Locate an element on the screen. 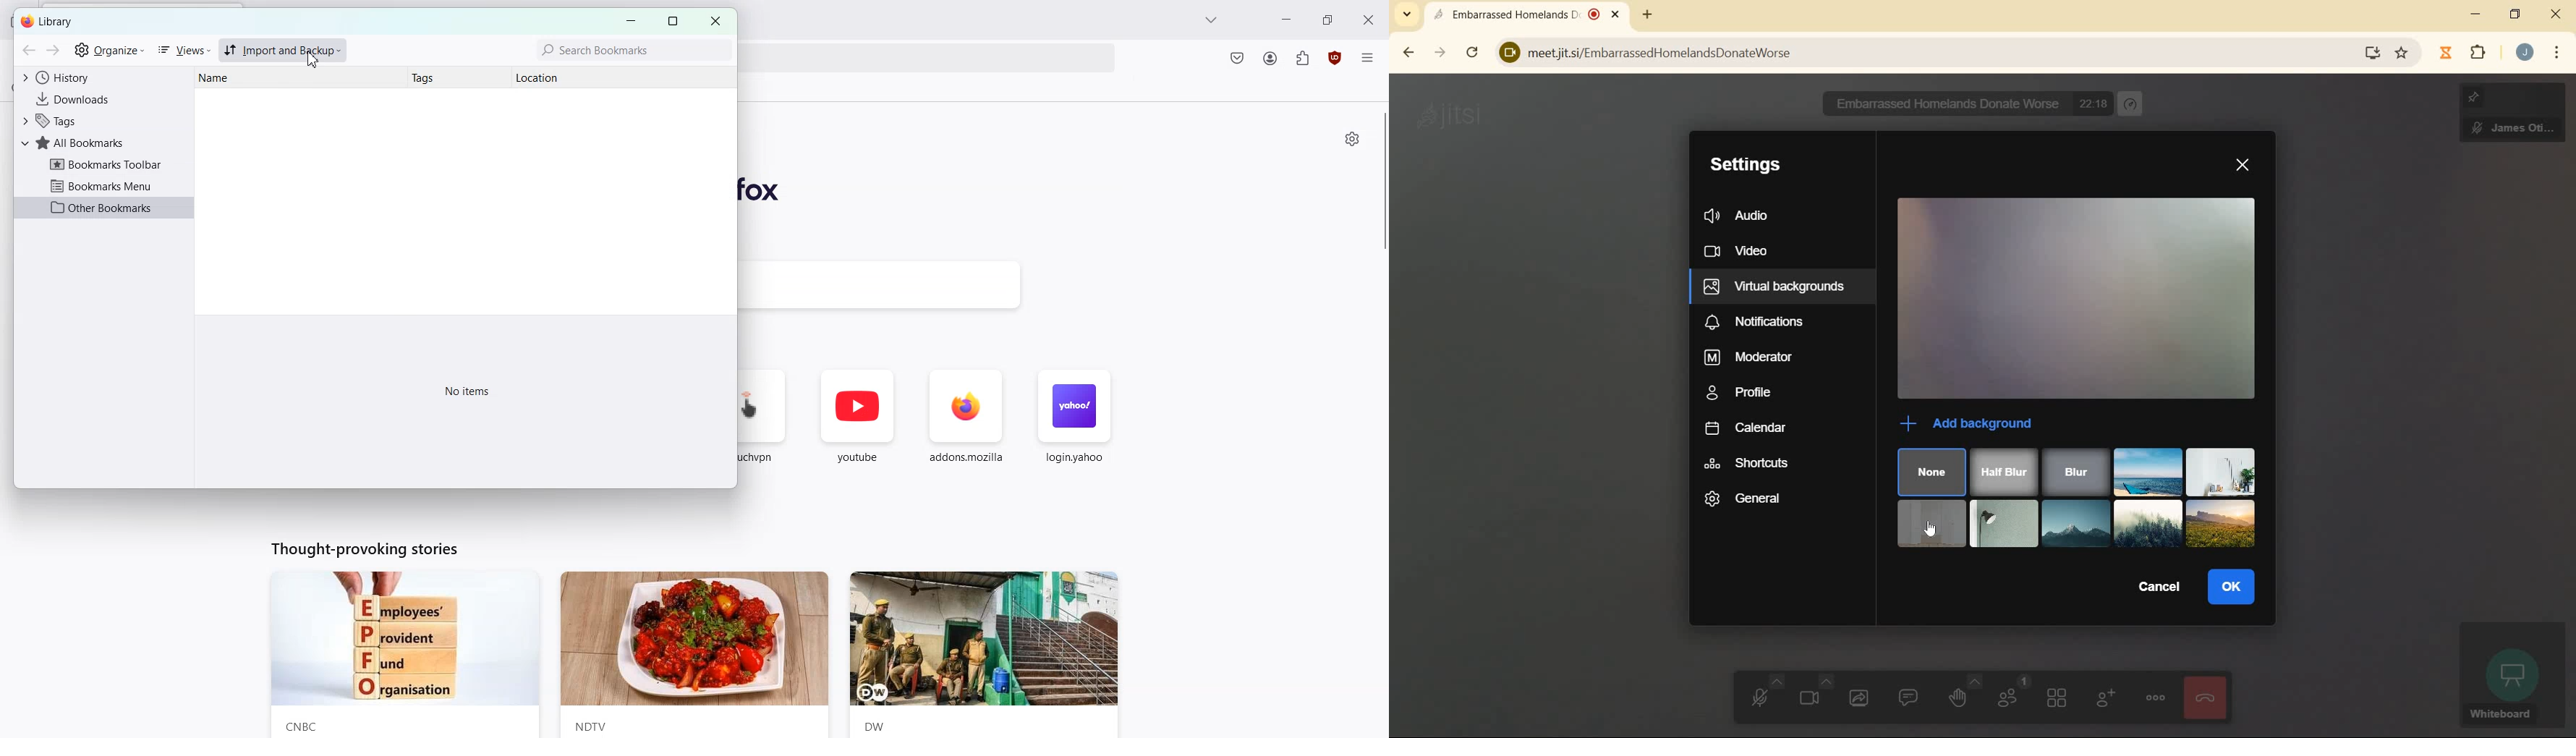  Go Forward is located at coordinates (53, 51).